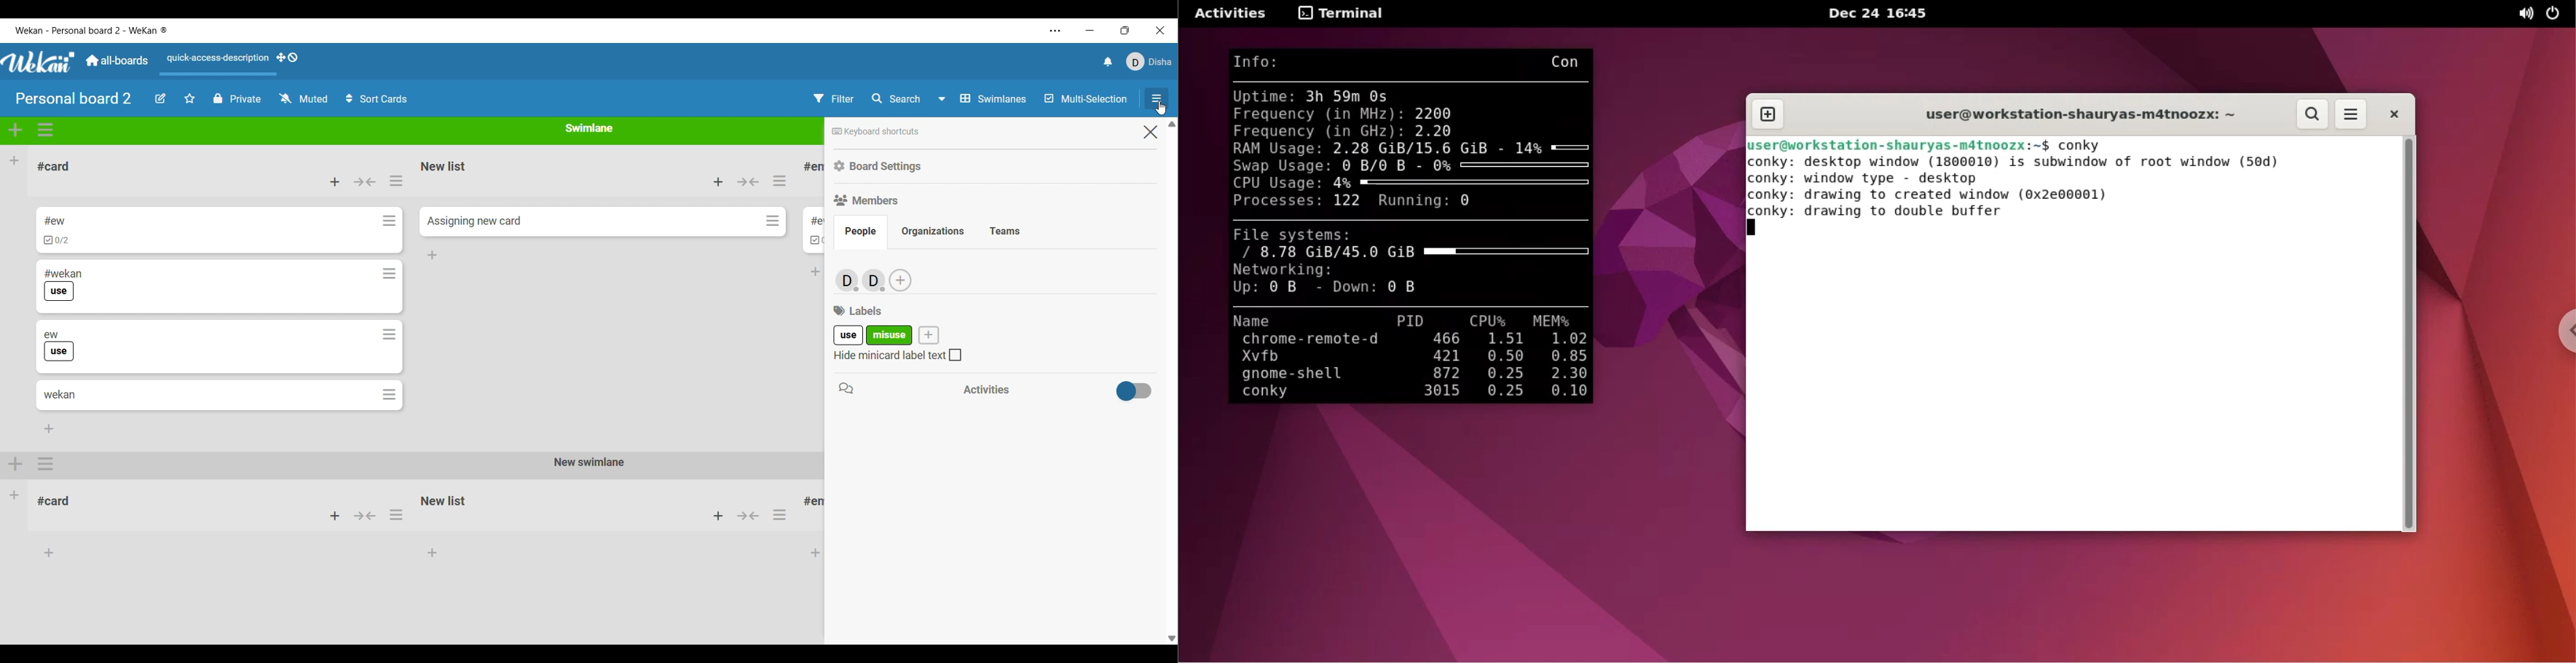 The width and height of the screenshot is (2576, 672). What do you see at coordinates (1090, 31) in the screenshot?
I see `Minimize` at bounding box center [1090, 31].